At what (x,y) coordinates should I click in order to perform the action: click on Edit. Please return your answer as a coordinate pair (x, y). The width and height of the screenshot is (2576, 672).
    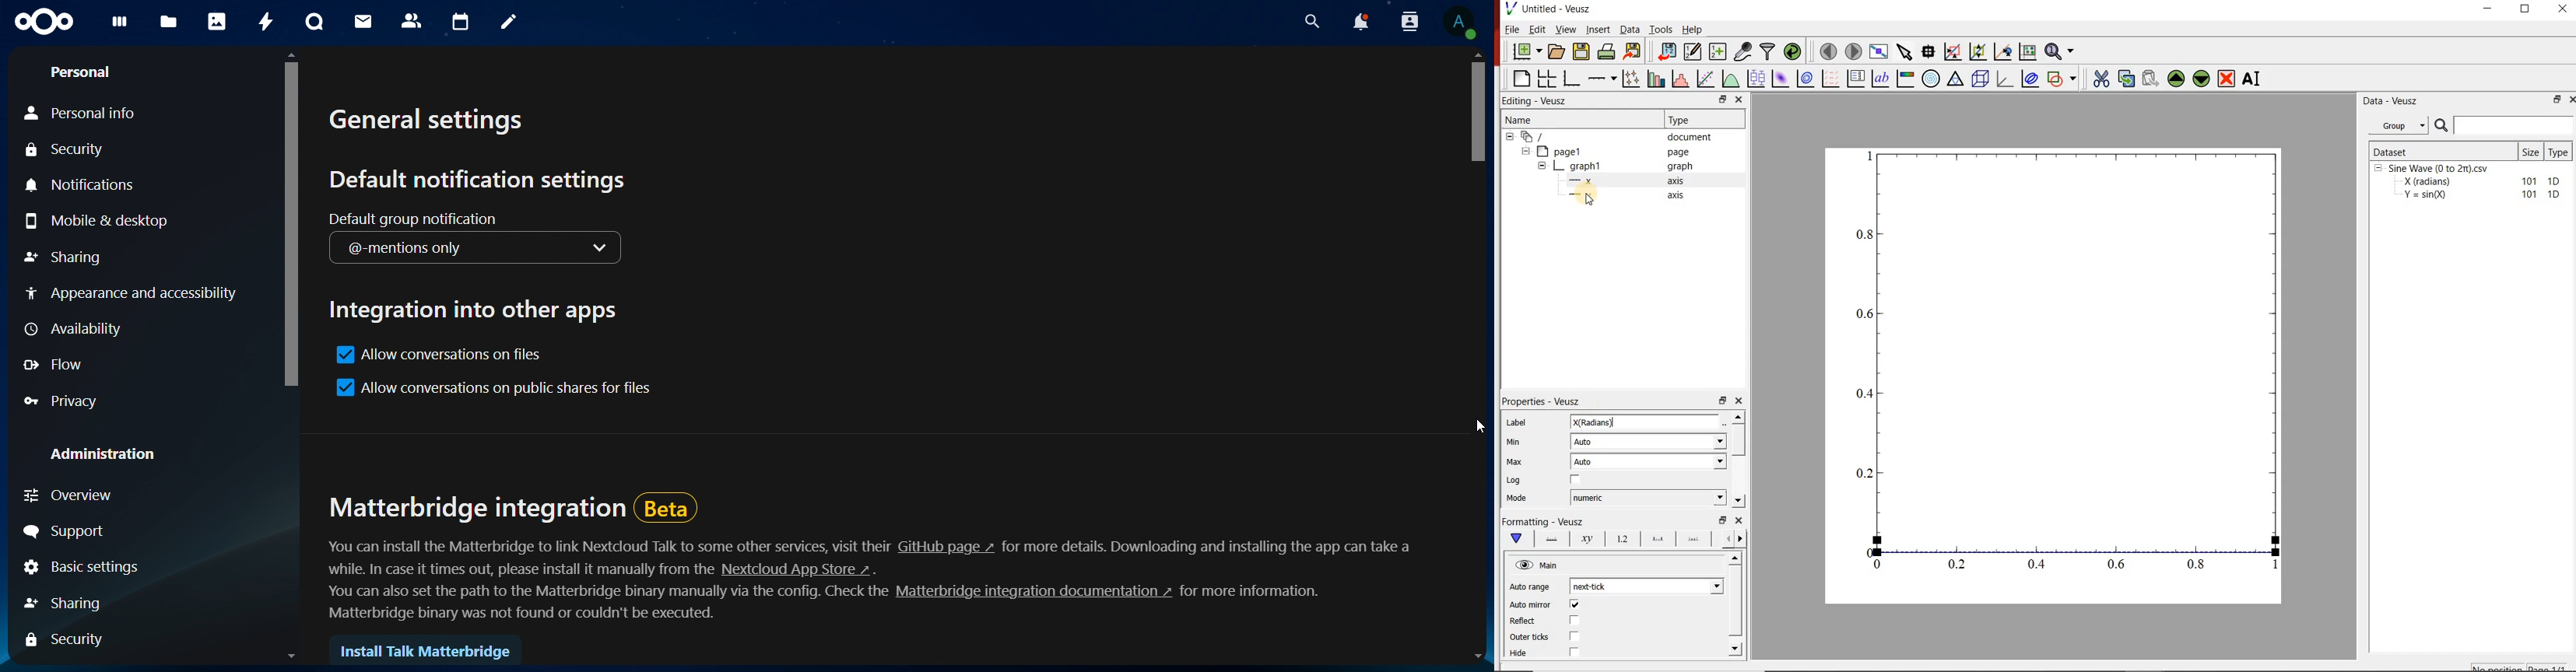
    Looking at the image, I should click on (1537, 30).